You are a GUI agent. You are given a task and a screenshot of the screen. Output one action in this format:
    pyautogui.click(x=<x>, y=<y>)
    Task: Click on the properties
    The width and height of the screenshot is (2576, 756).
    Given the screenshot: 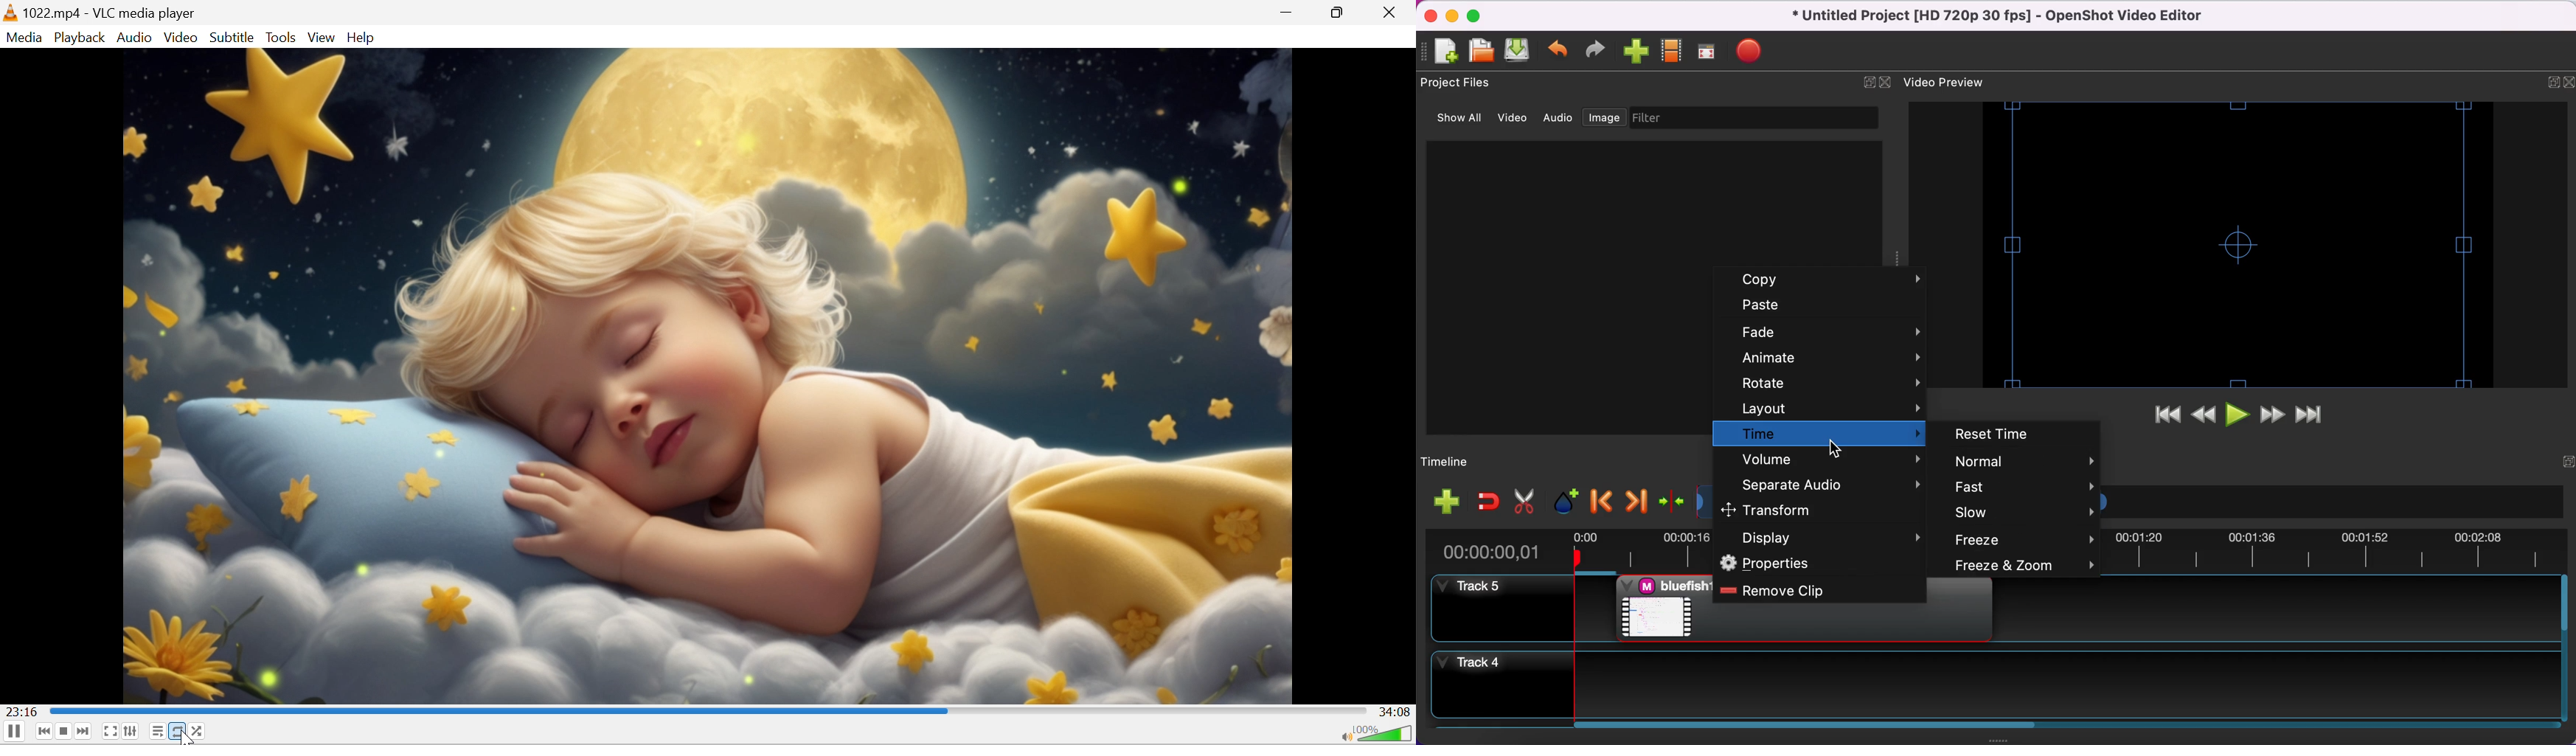 What is the action you would take?
    pyautogui.click(x=1821, y=564)
    